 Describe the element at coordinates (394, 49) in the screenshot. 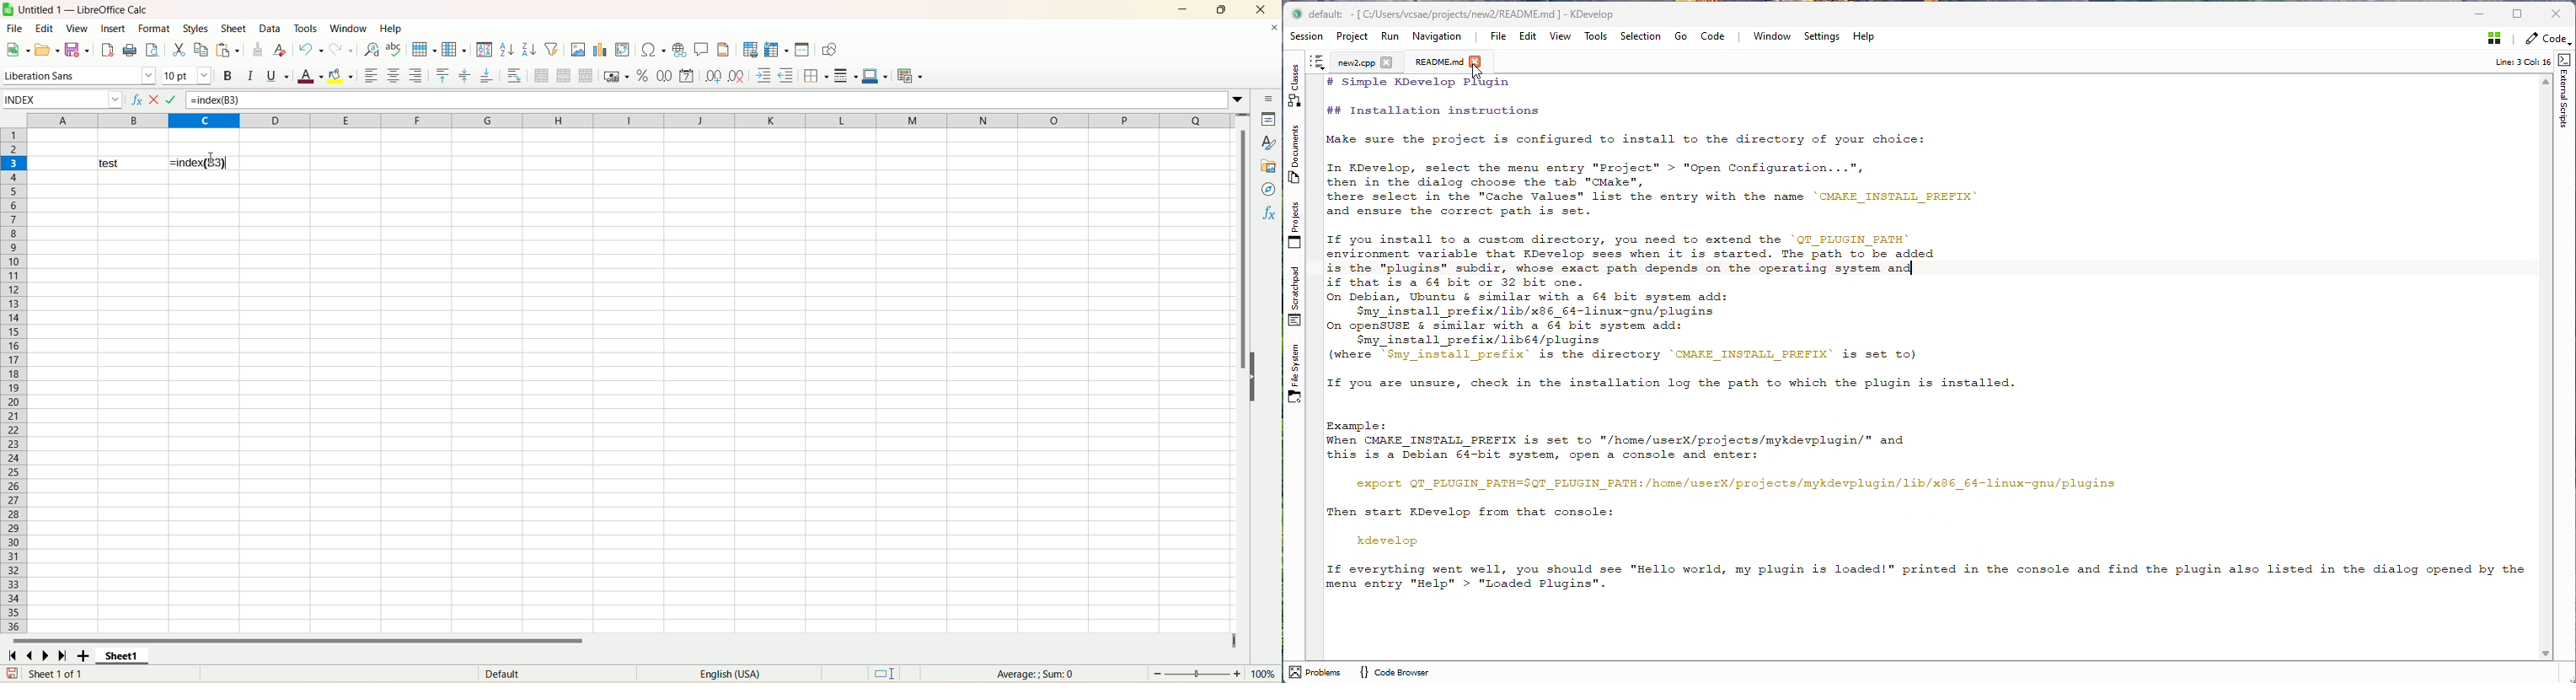

I see `spell check` at that location.